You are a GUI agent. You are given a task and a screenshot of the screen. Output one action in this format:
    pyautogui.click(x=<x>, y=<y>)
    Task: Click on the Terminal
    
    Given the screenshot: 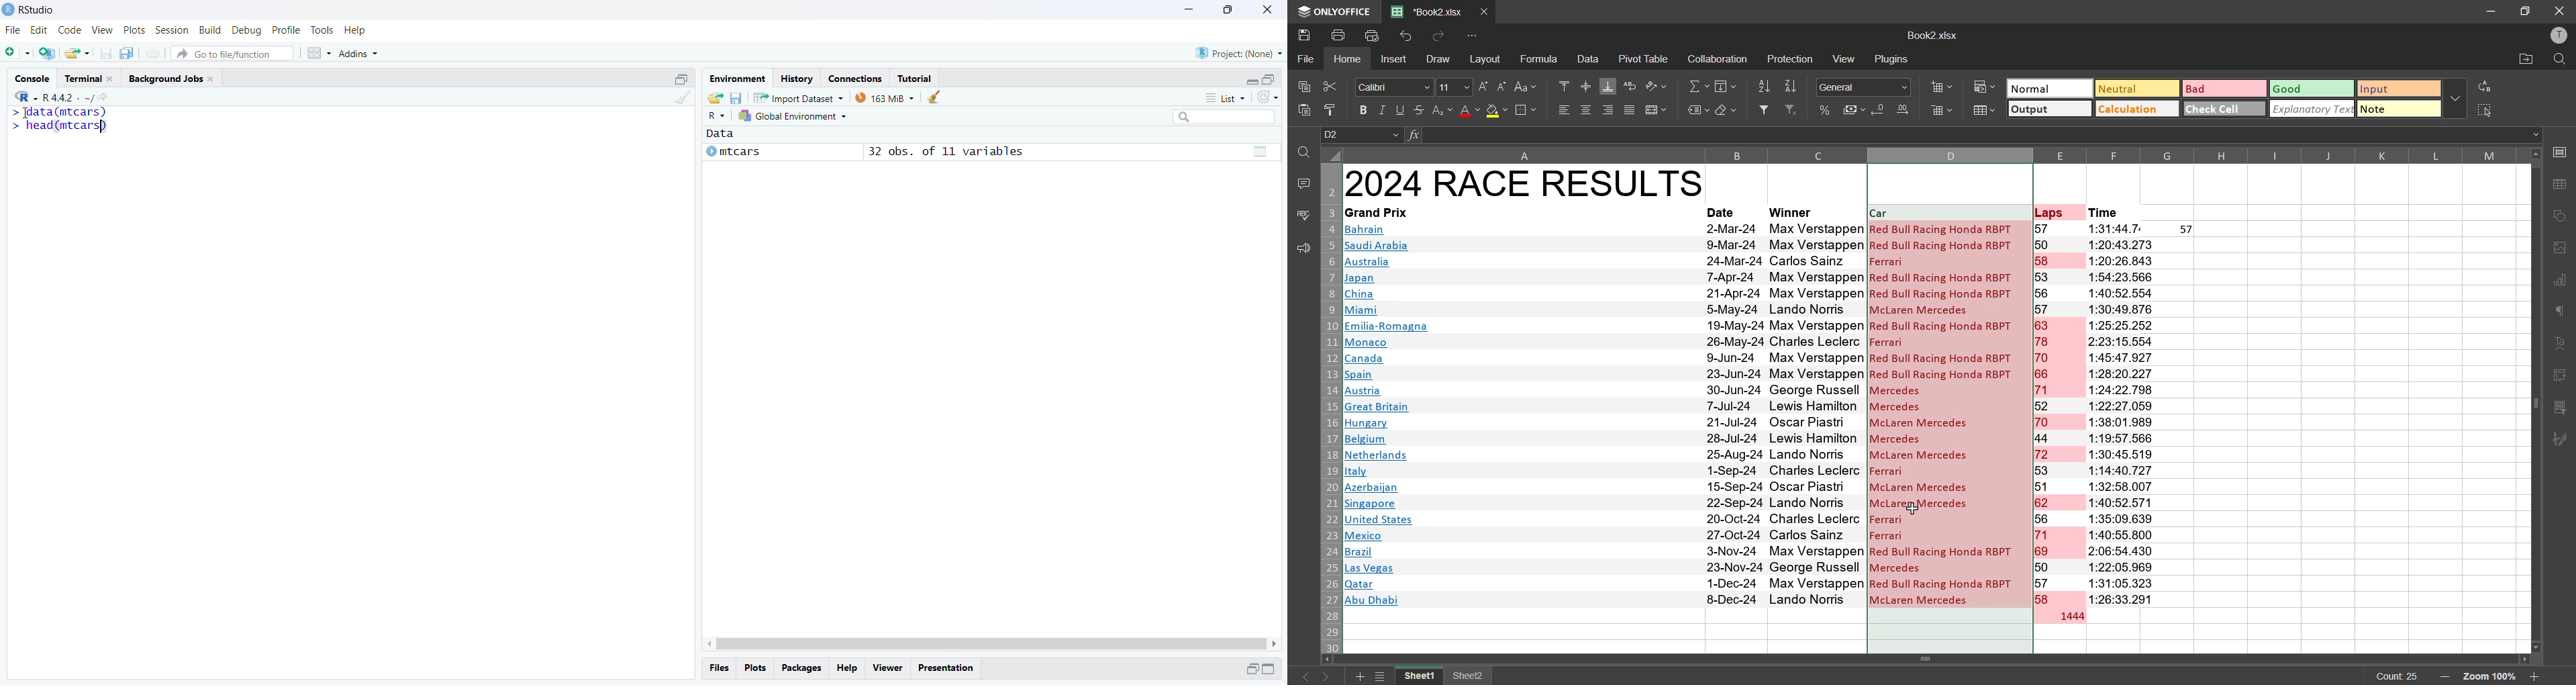 What is the action you would take?
    pyautogui.click(x=83, y=79)
    